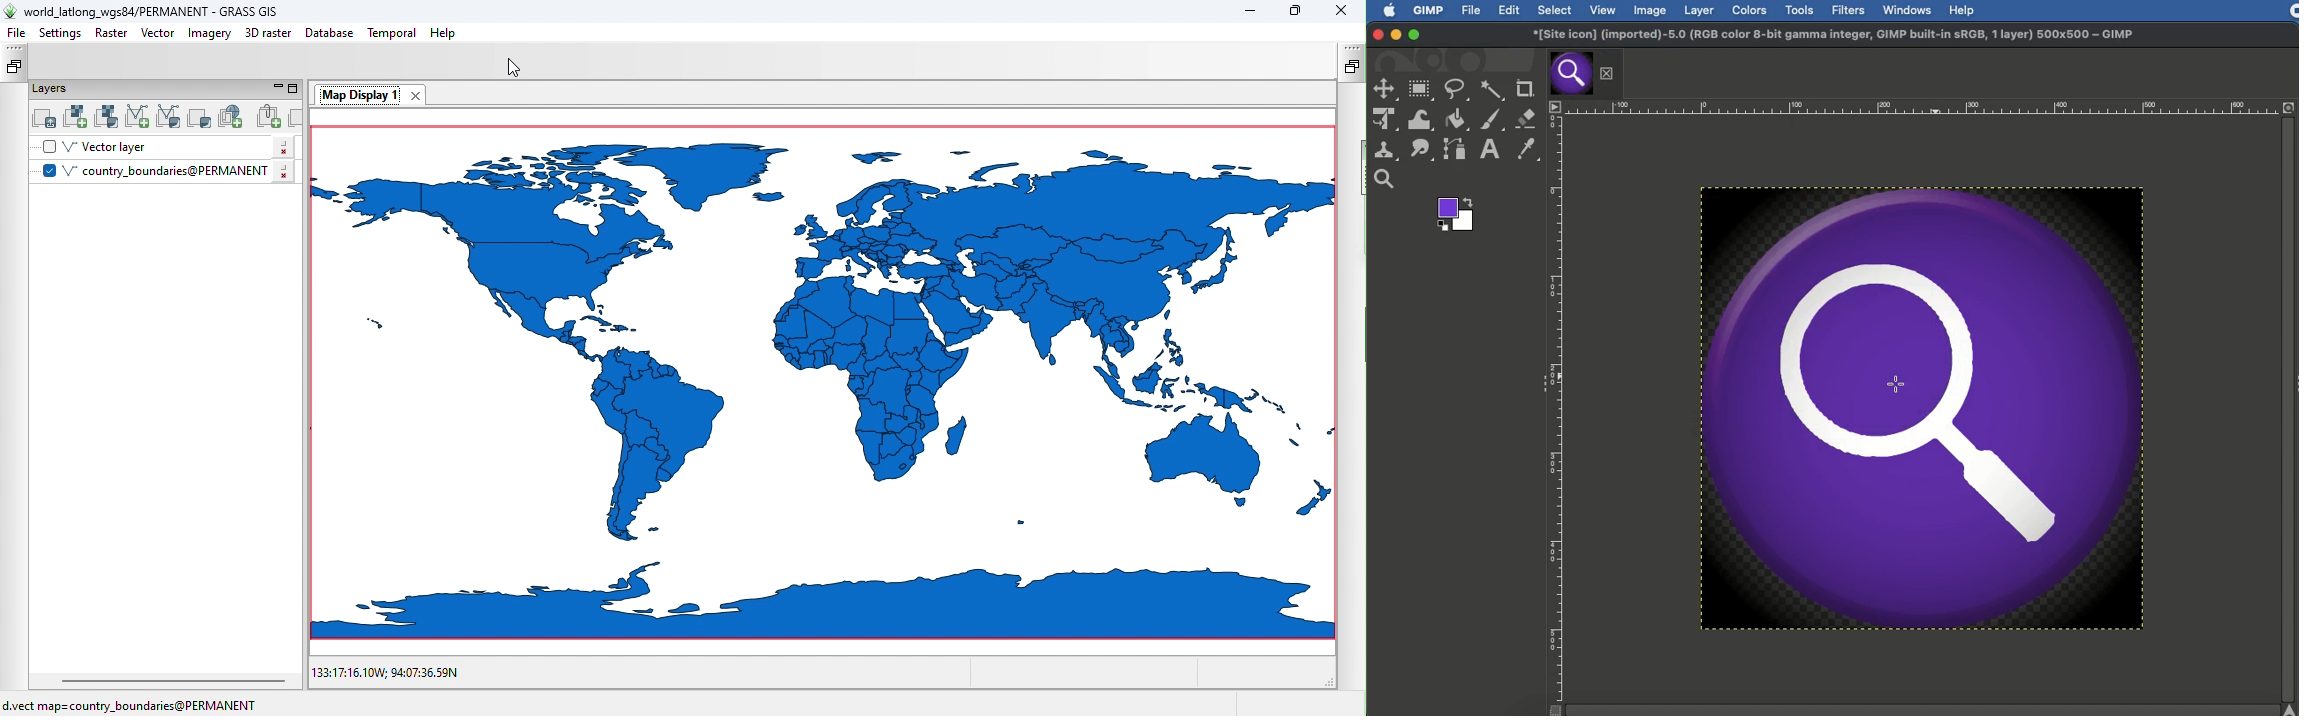  What do you see at coordinates (1697, 10) in the screenshot?
I see `Layer` at bounding box center [1697, 10].